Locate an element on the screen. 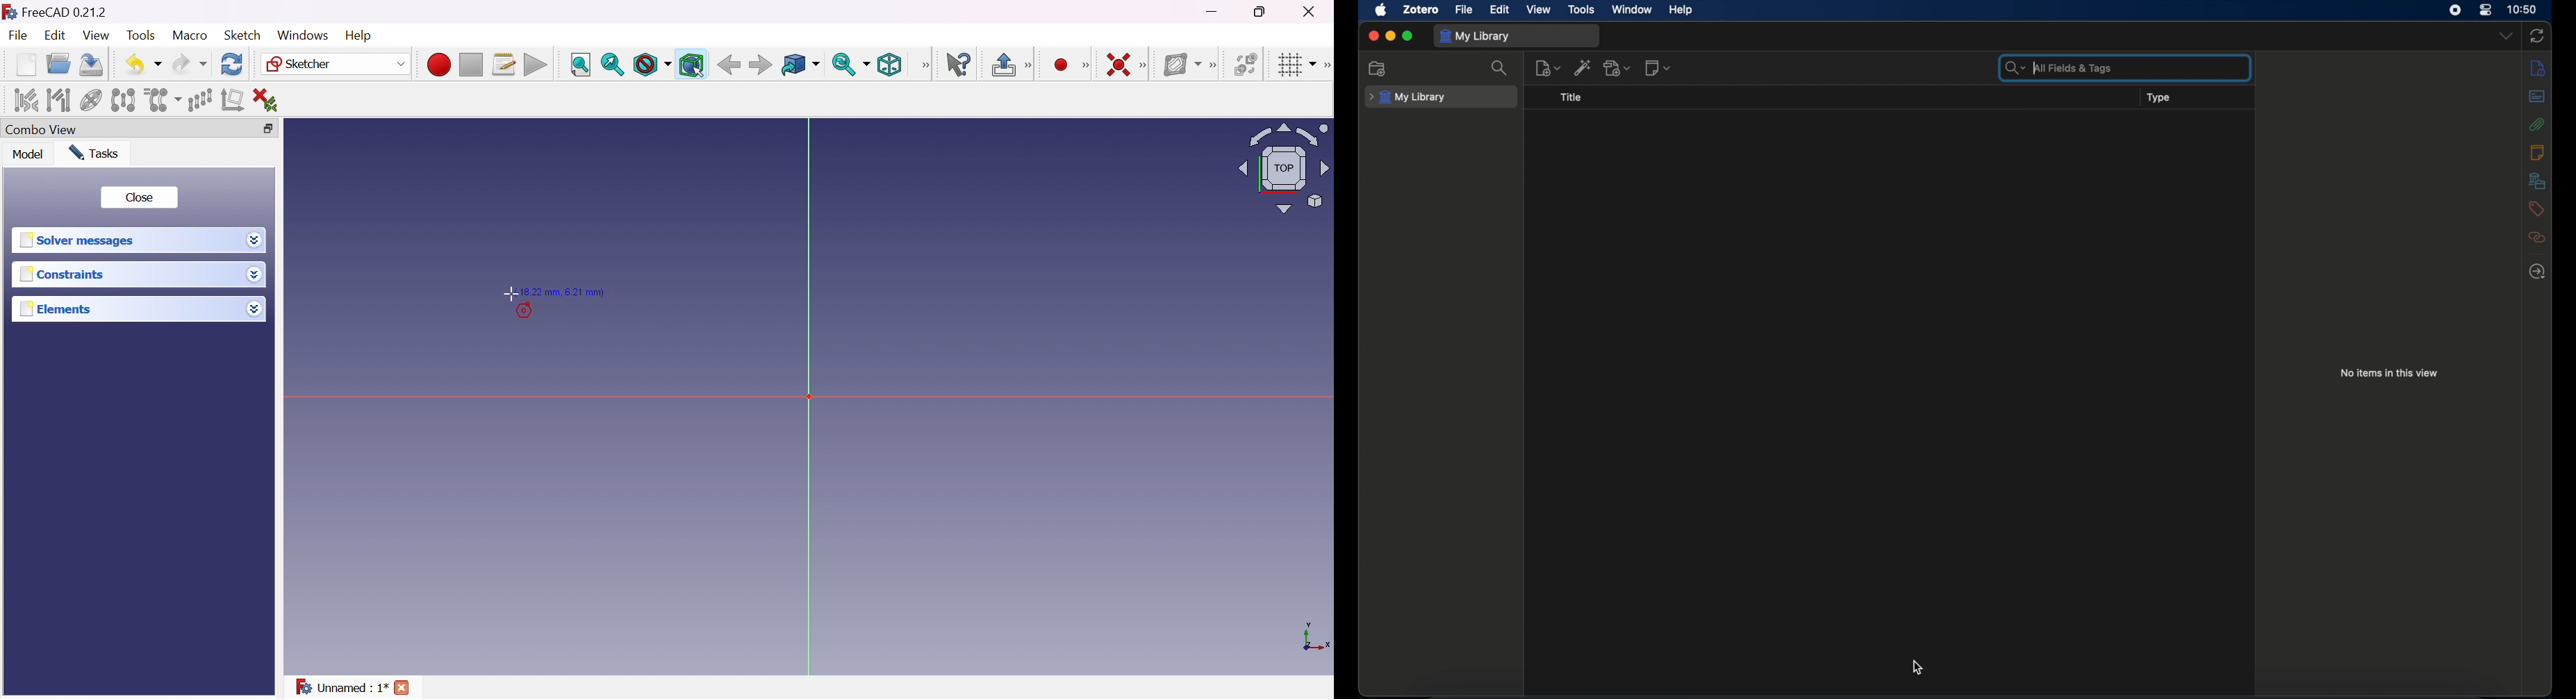 The width and height of the screenshot is (2576, 700). sync is located at coordinates (2537, 36).